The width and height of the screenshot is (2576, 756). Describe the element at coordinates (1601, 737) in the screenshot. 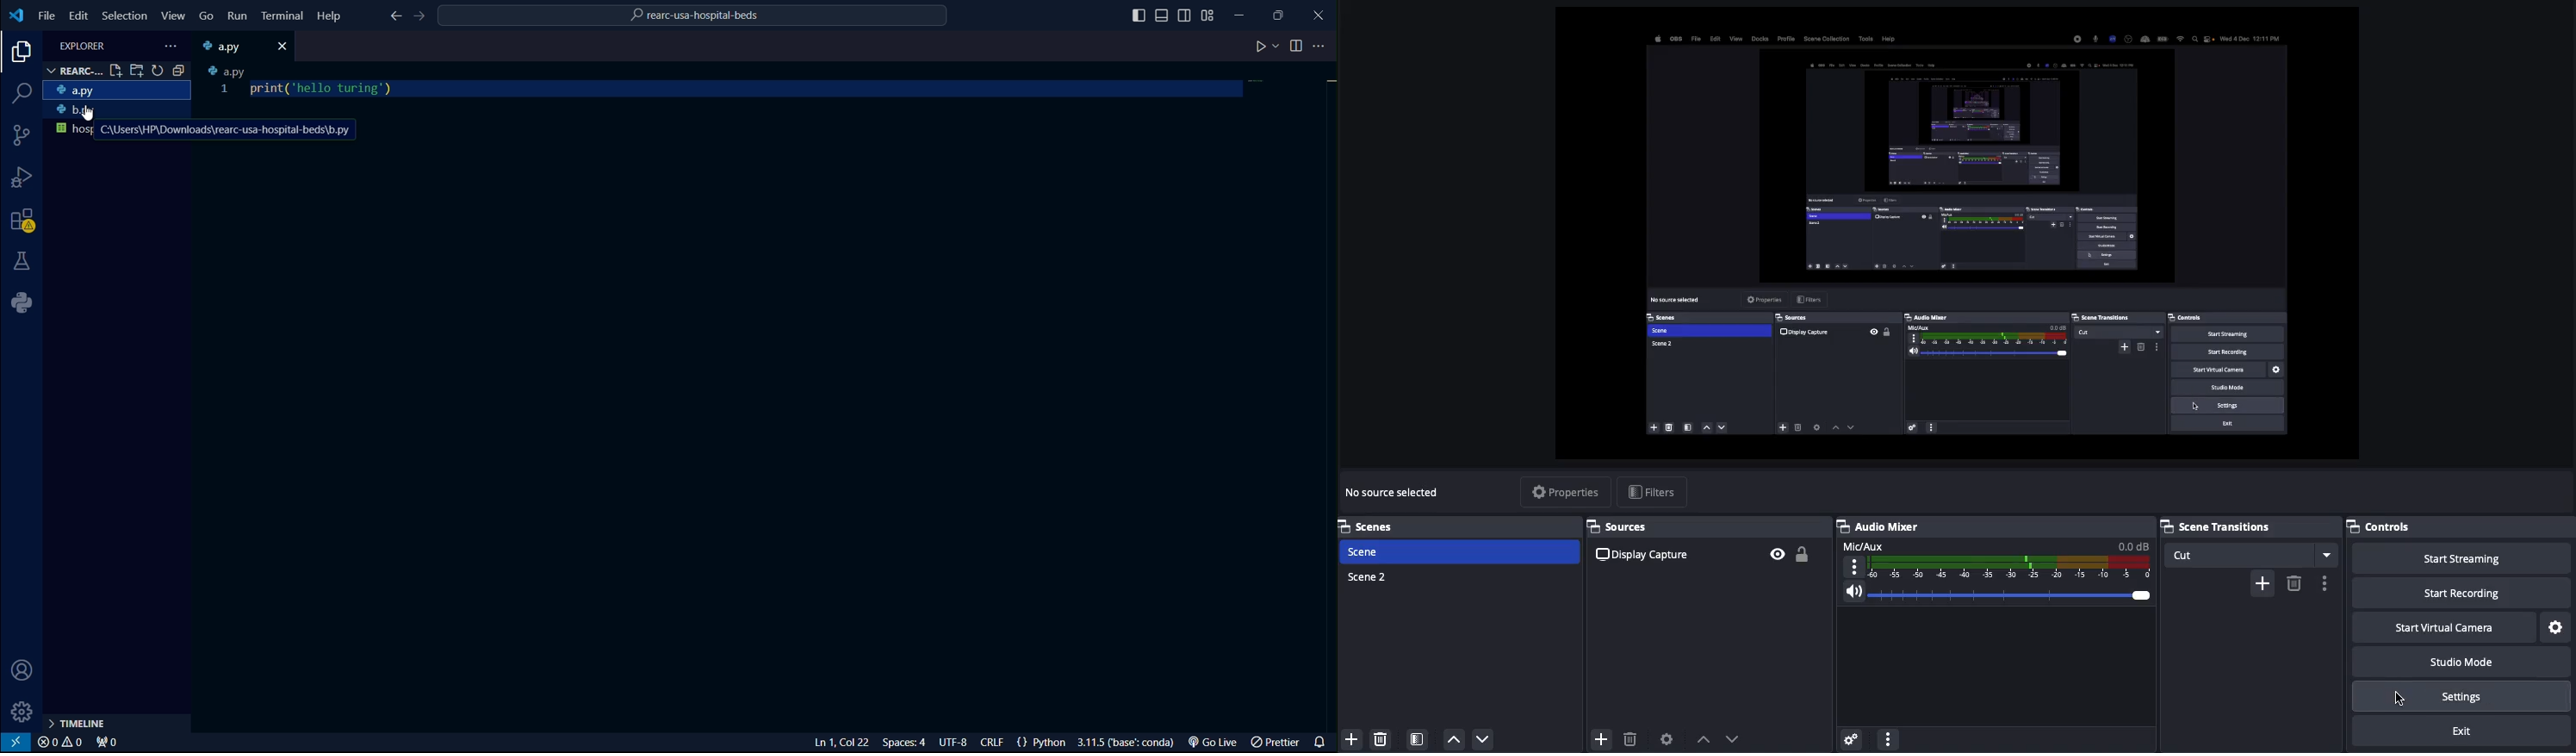

I see `Add` at that location.